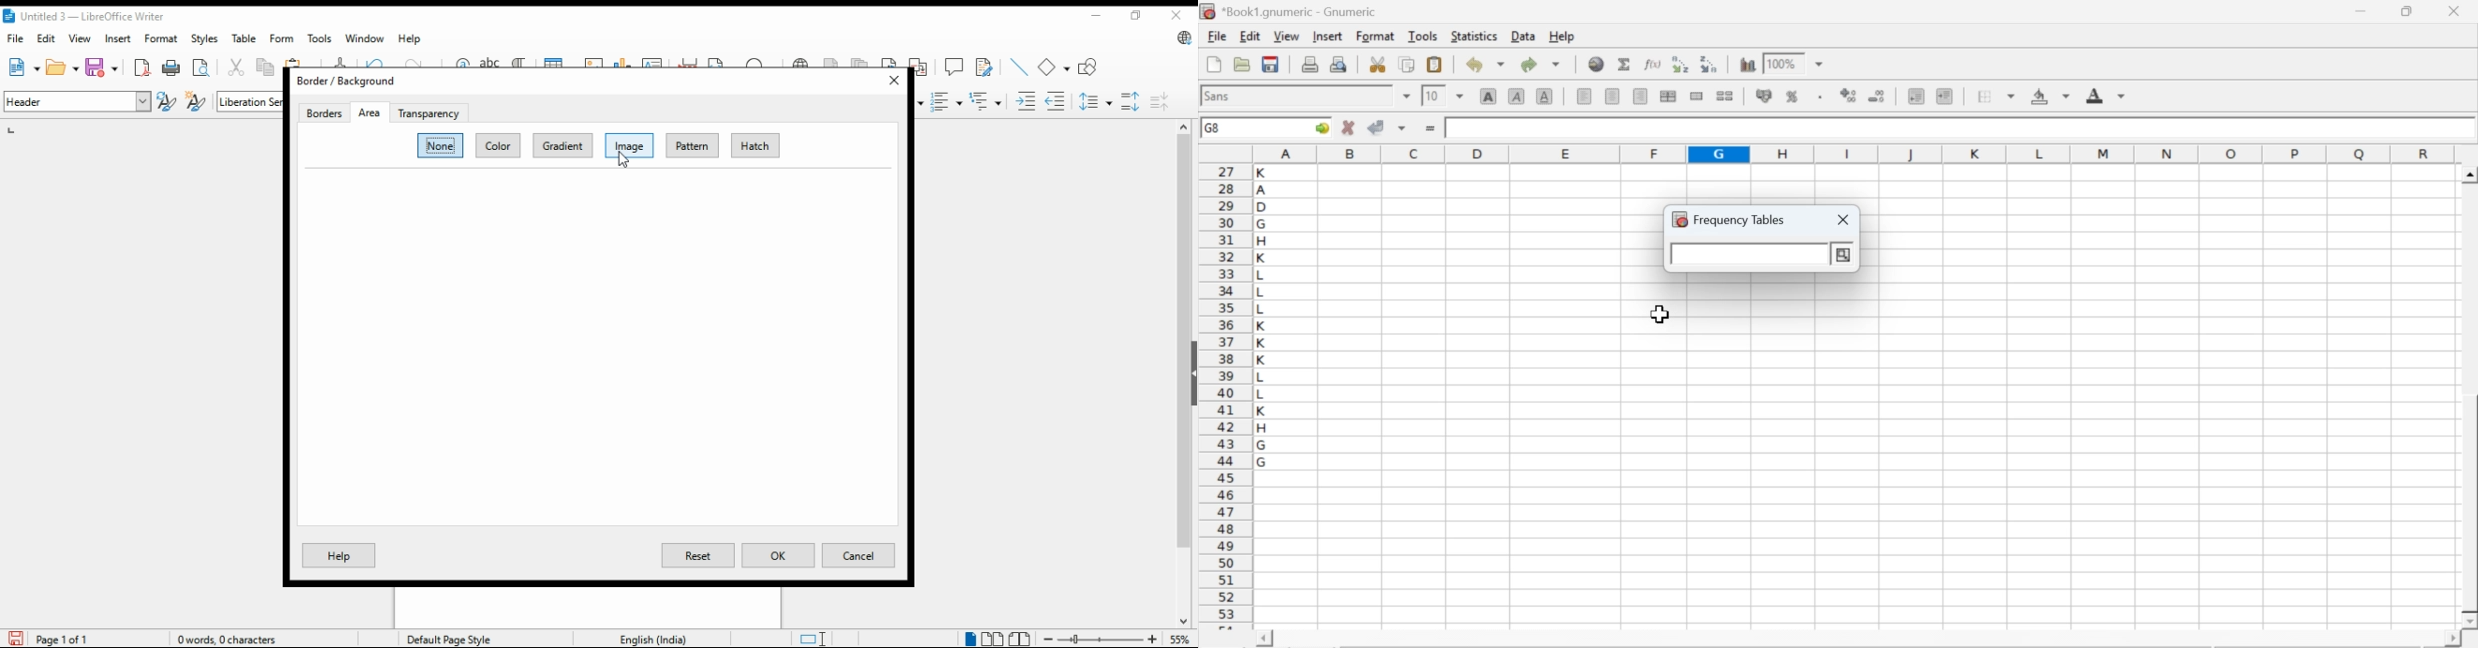 The width and height of the screenshot is (2492, 672). I want to click on libre office update, so click(1182, 39).